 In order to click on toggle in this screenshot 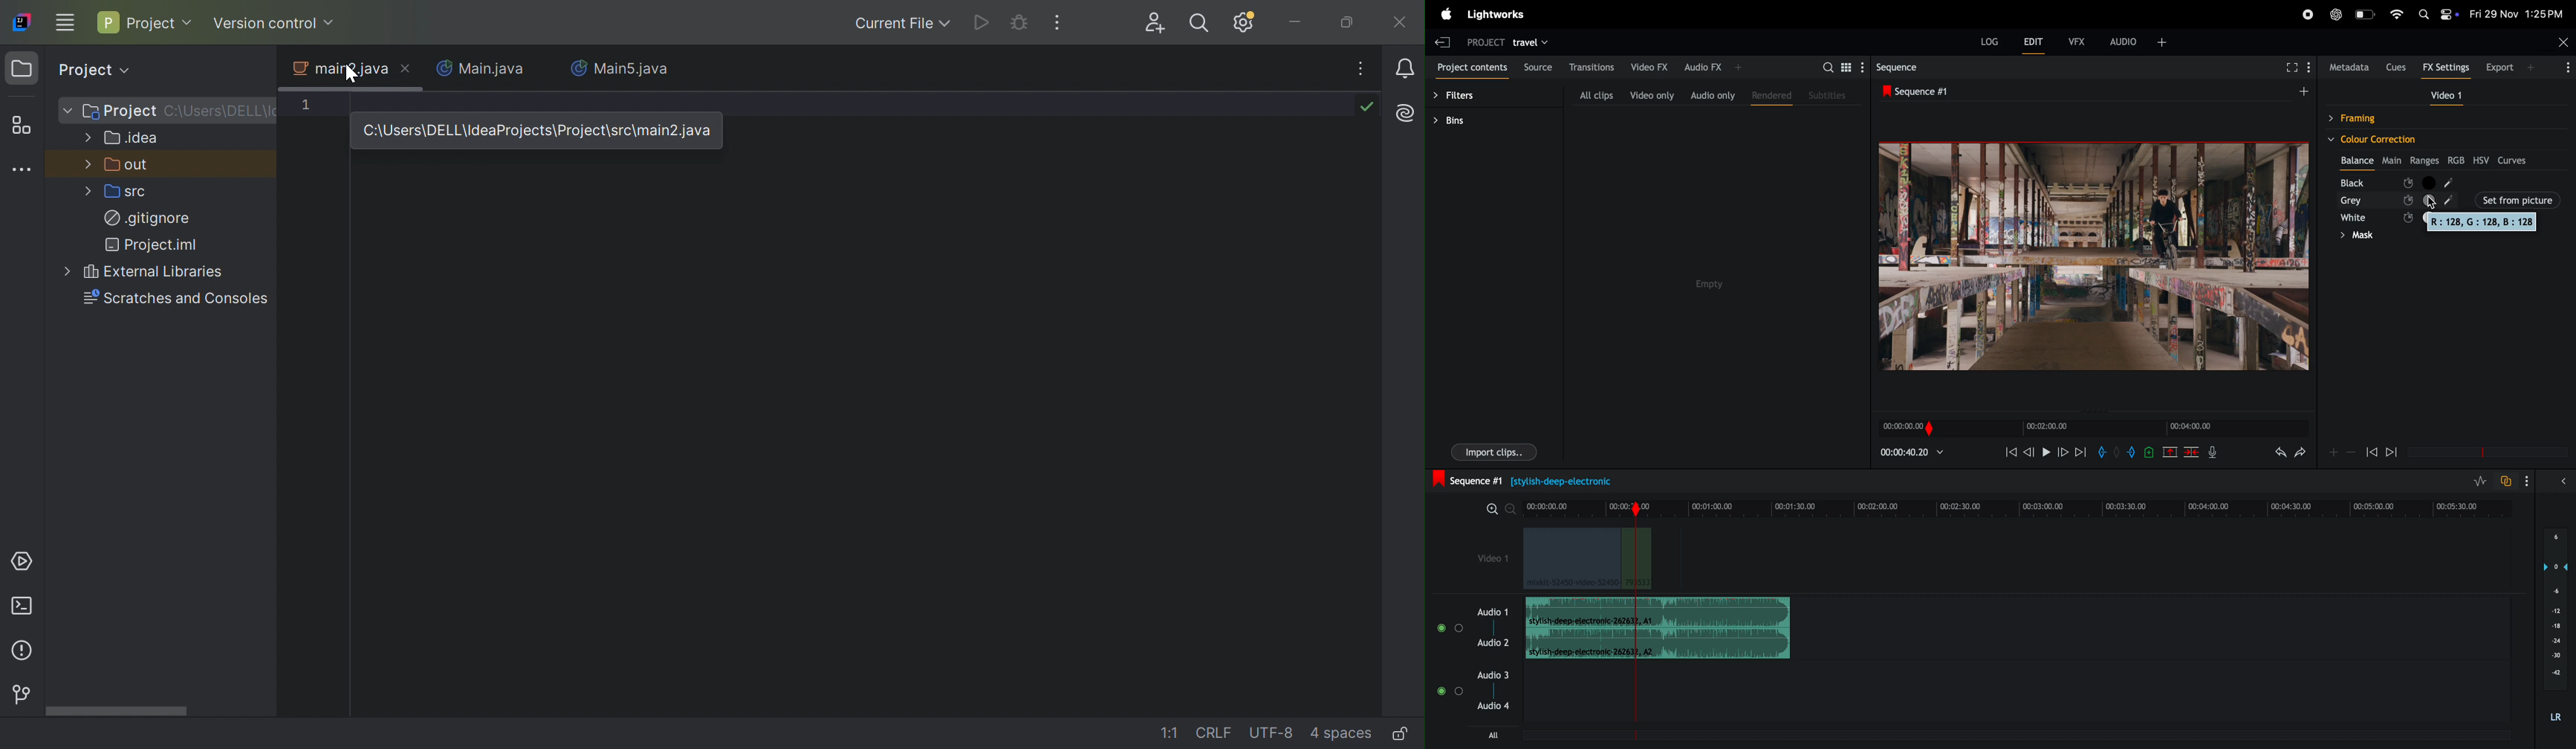, I will do `click(1459, 628)`.